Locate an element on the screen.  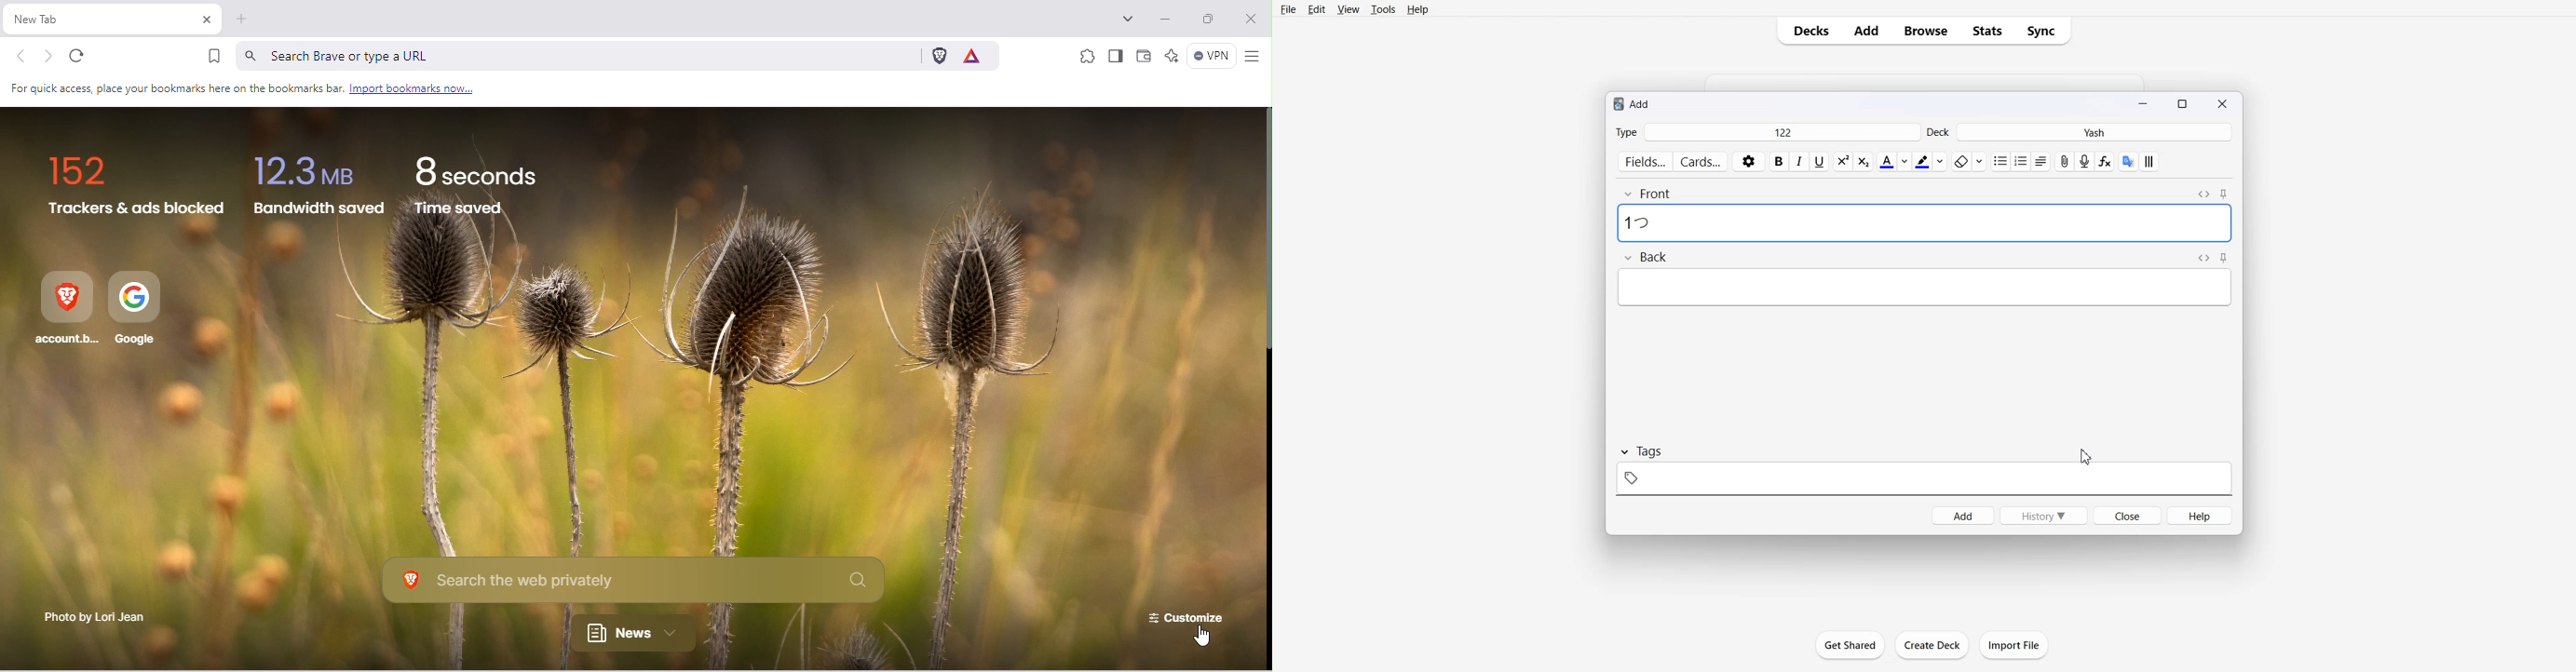
Record Audio is located at coordinates (2086, 162).